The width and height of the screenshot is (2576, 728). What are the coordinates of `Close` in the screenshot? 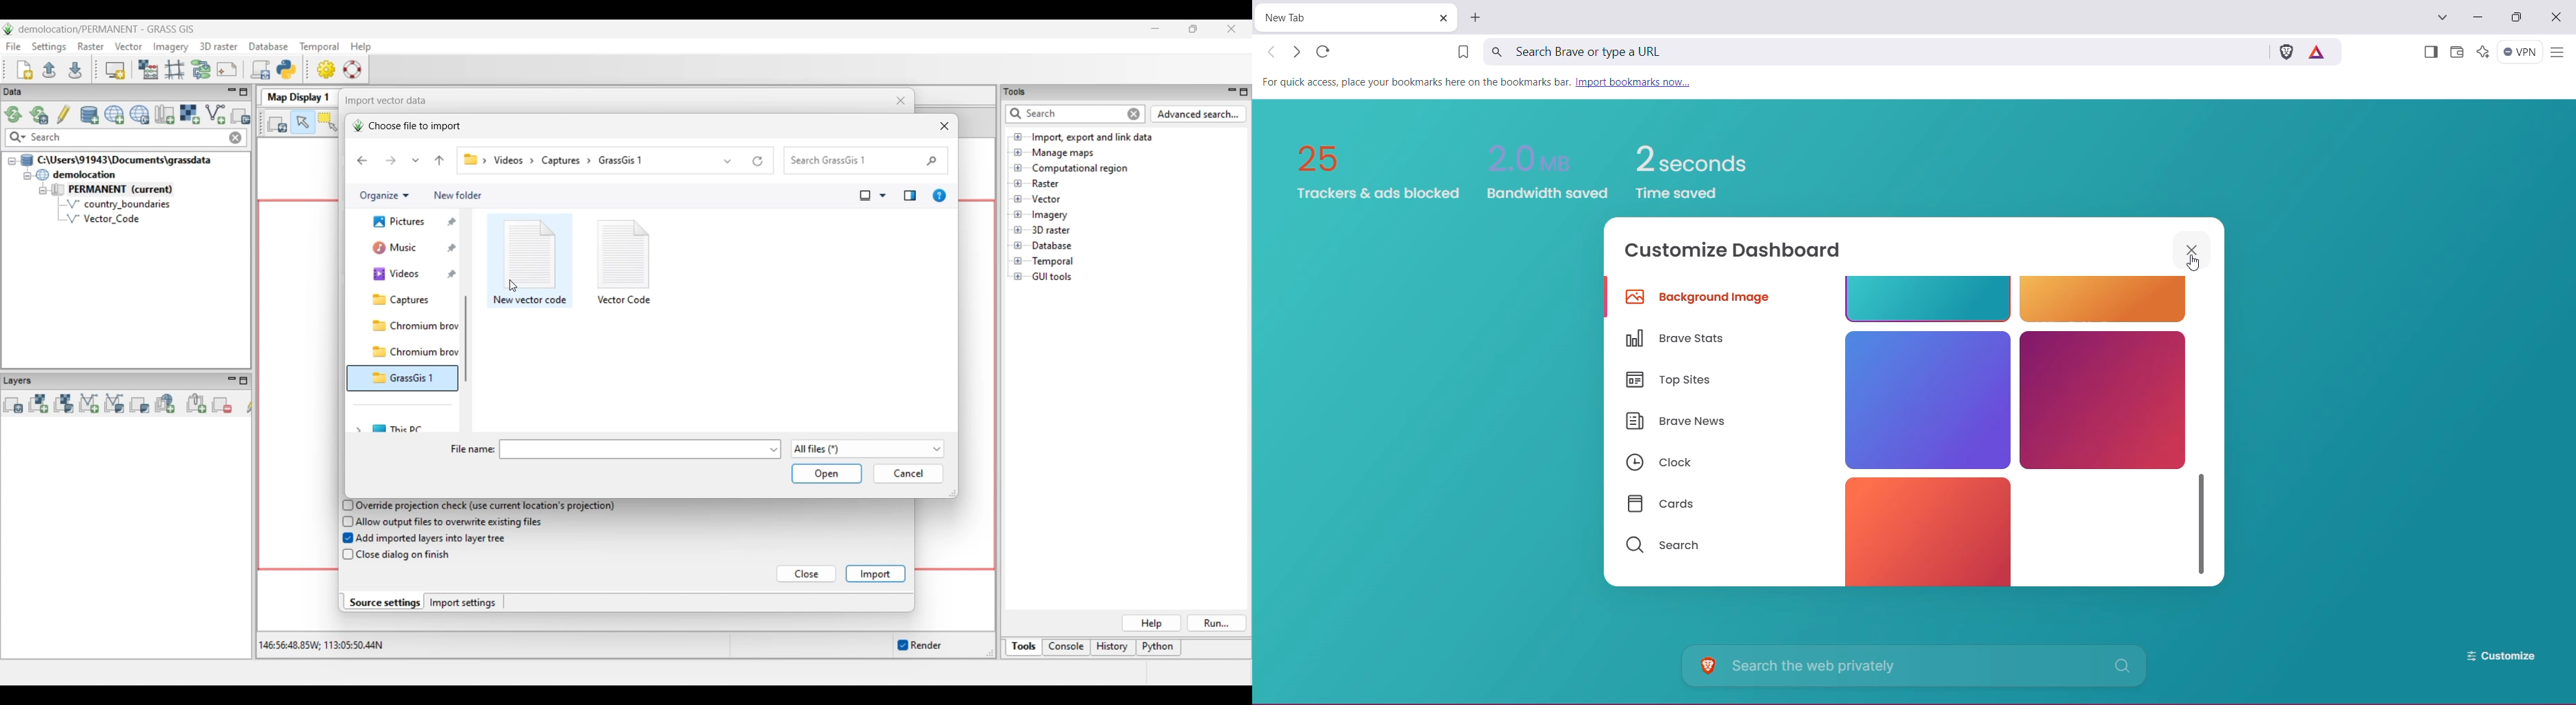 It's located at (2557, 18).